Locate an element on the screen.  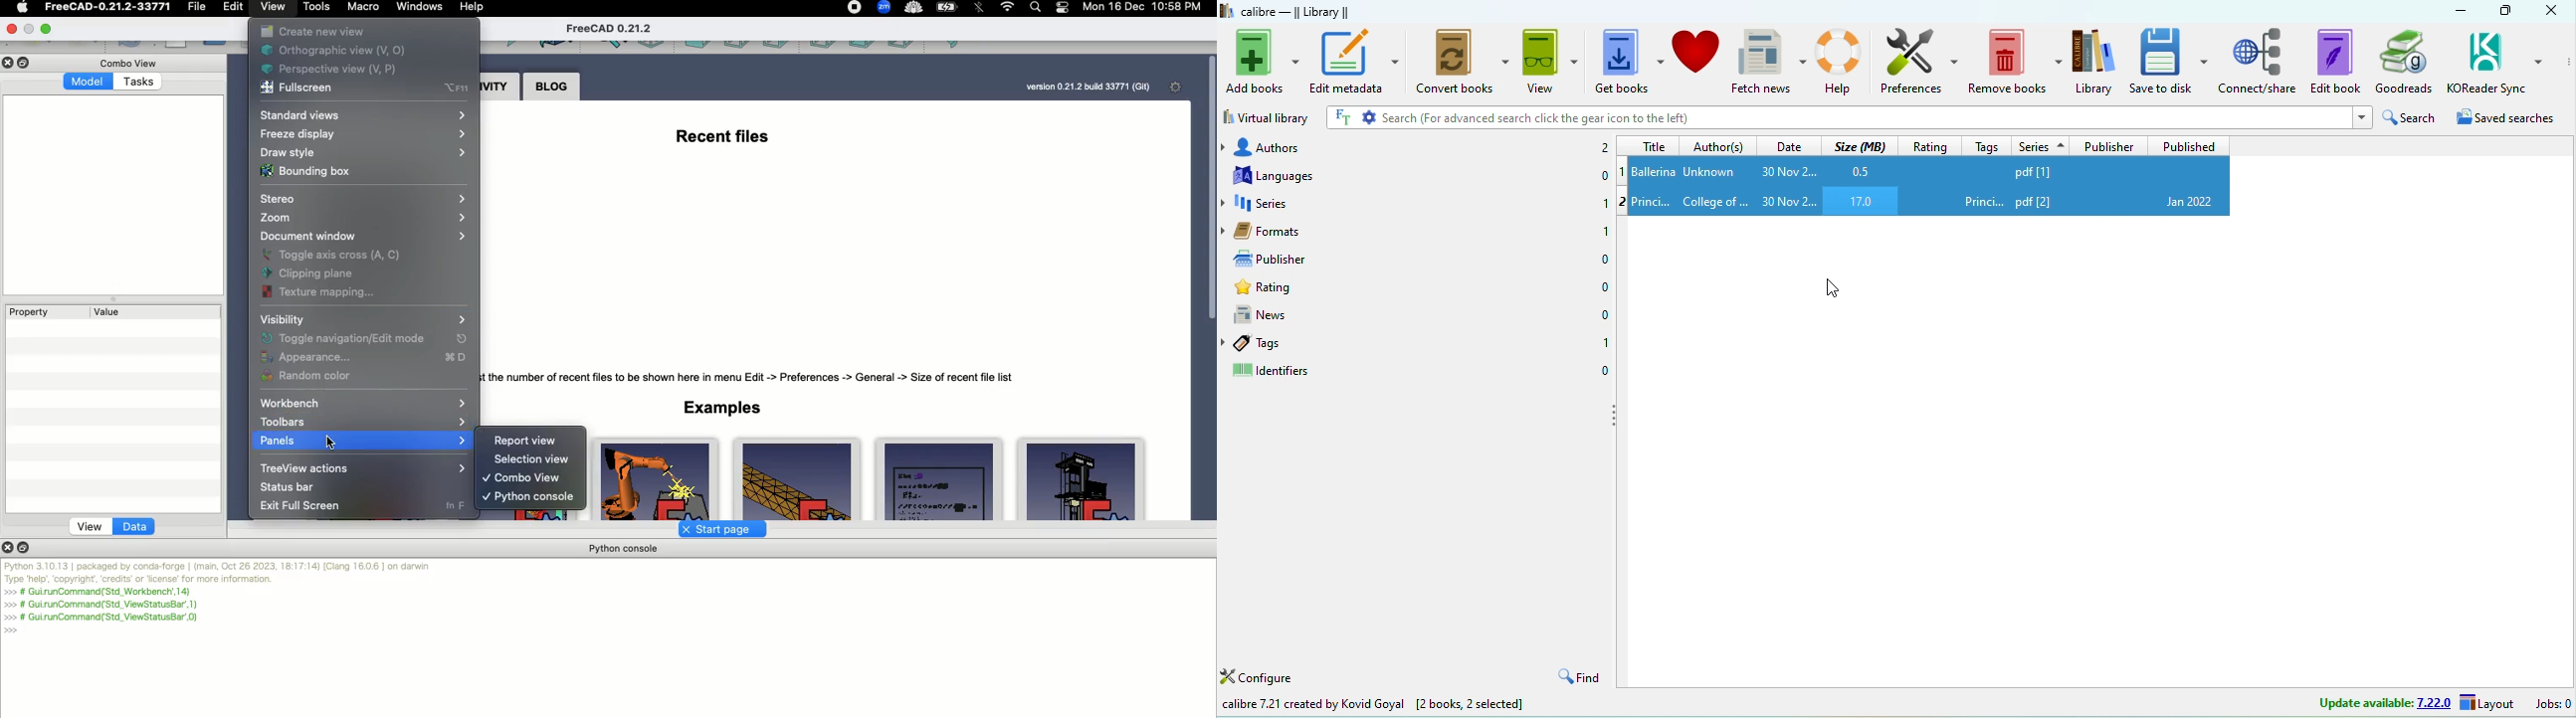
Property is located at coordinates (30, 312).